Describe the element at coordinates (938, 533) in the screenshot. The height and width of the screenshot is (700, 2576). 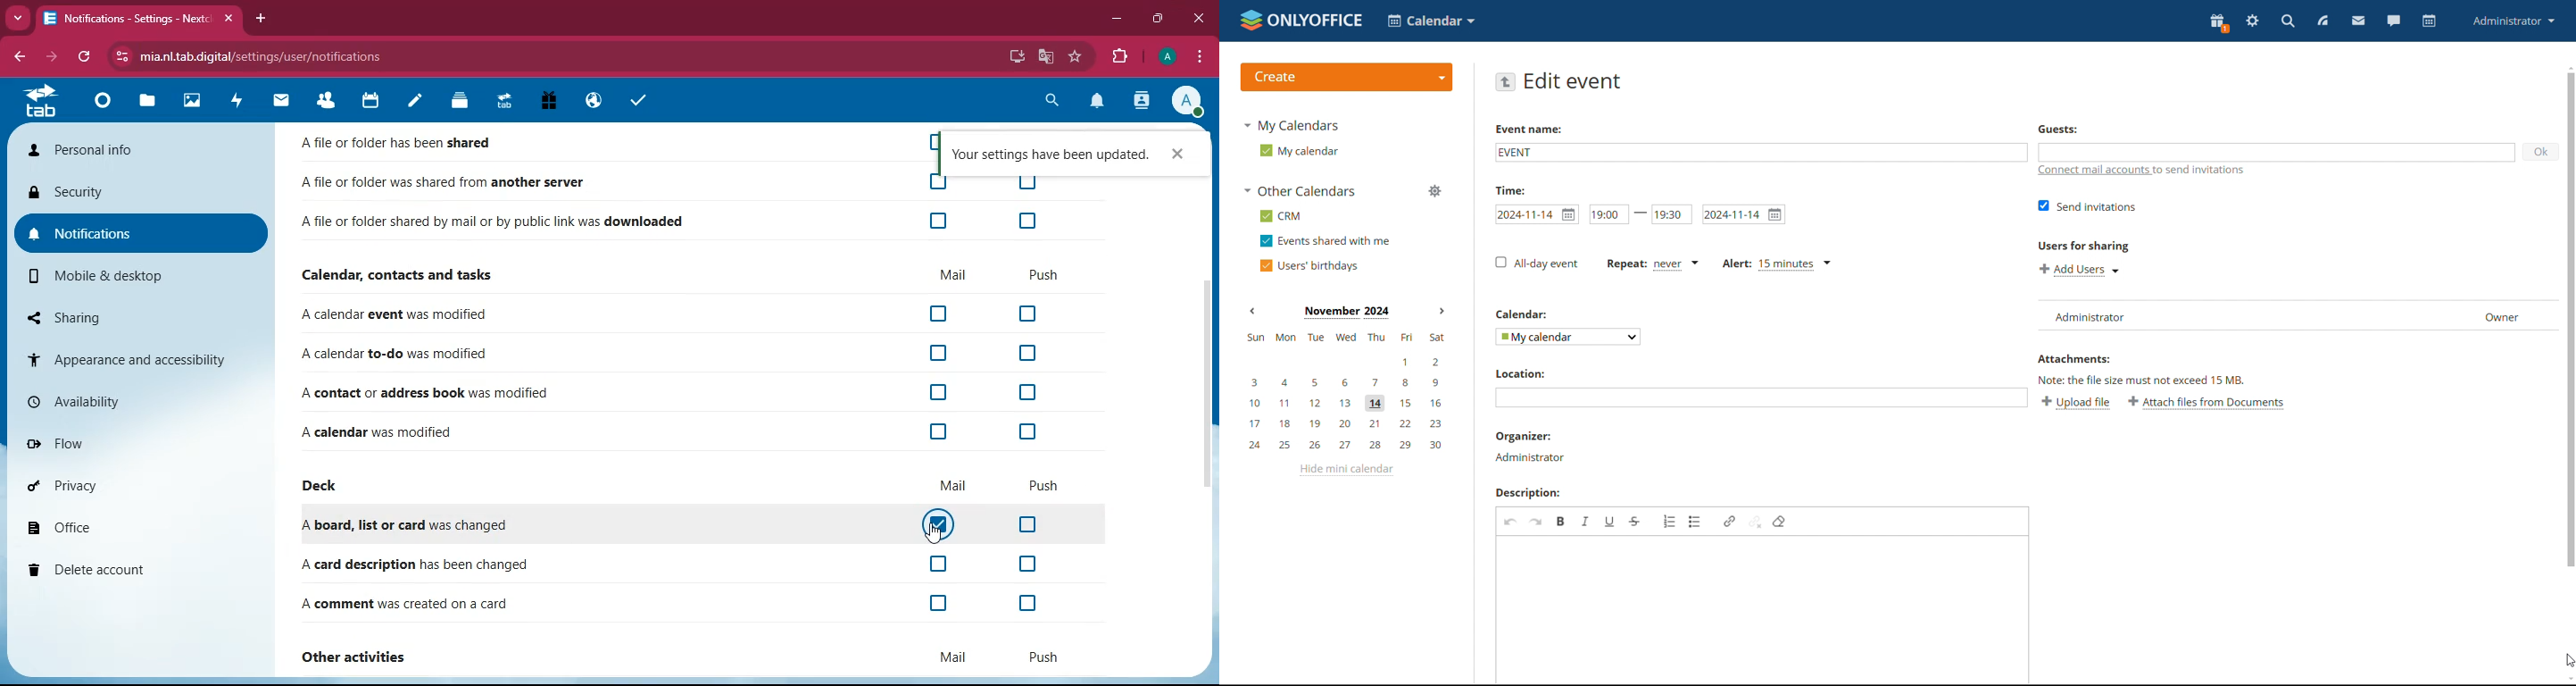
I see `cursor` at that location.